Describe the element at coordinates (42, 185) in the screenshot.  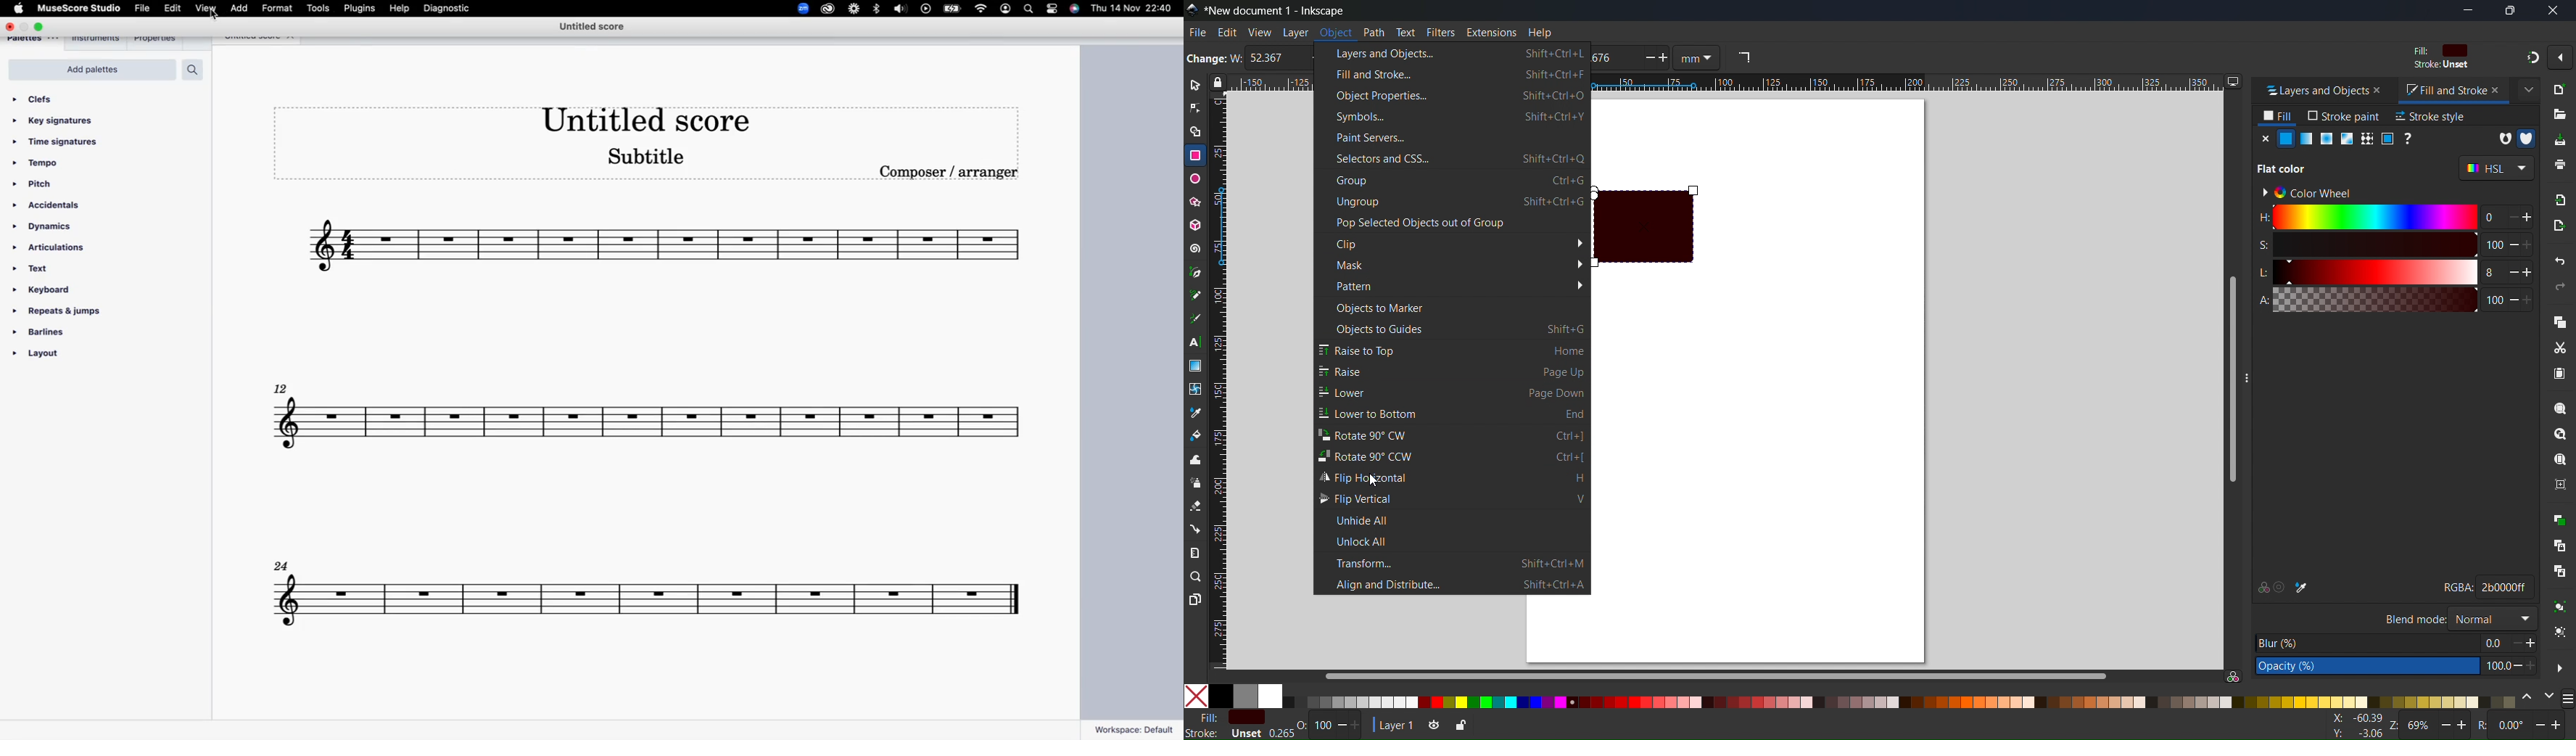
I see `pitch` at that location.